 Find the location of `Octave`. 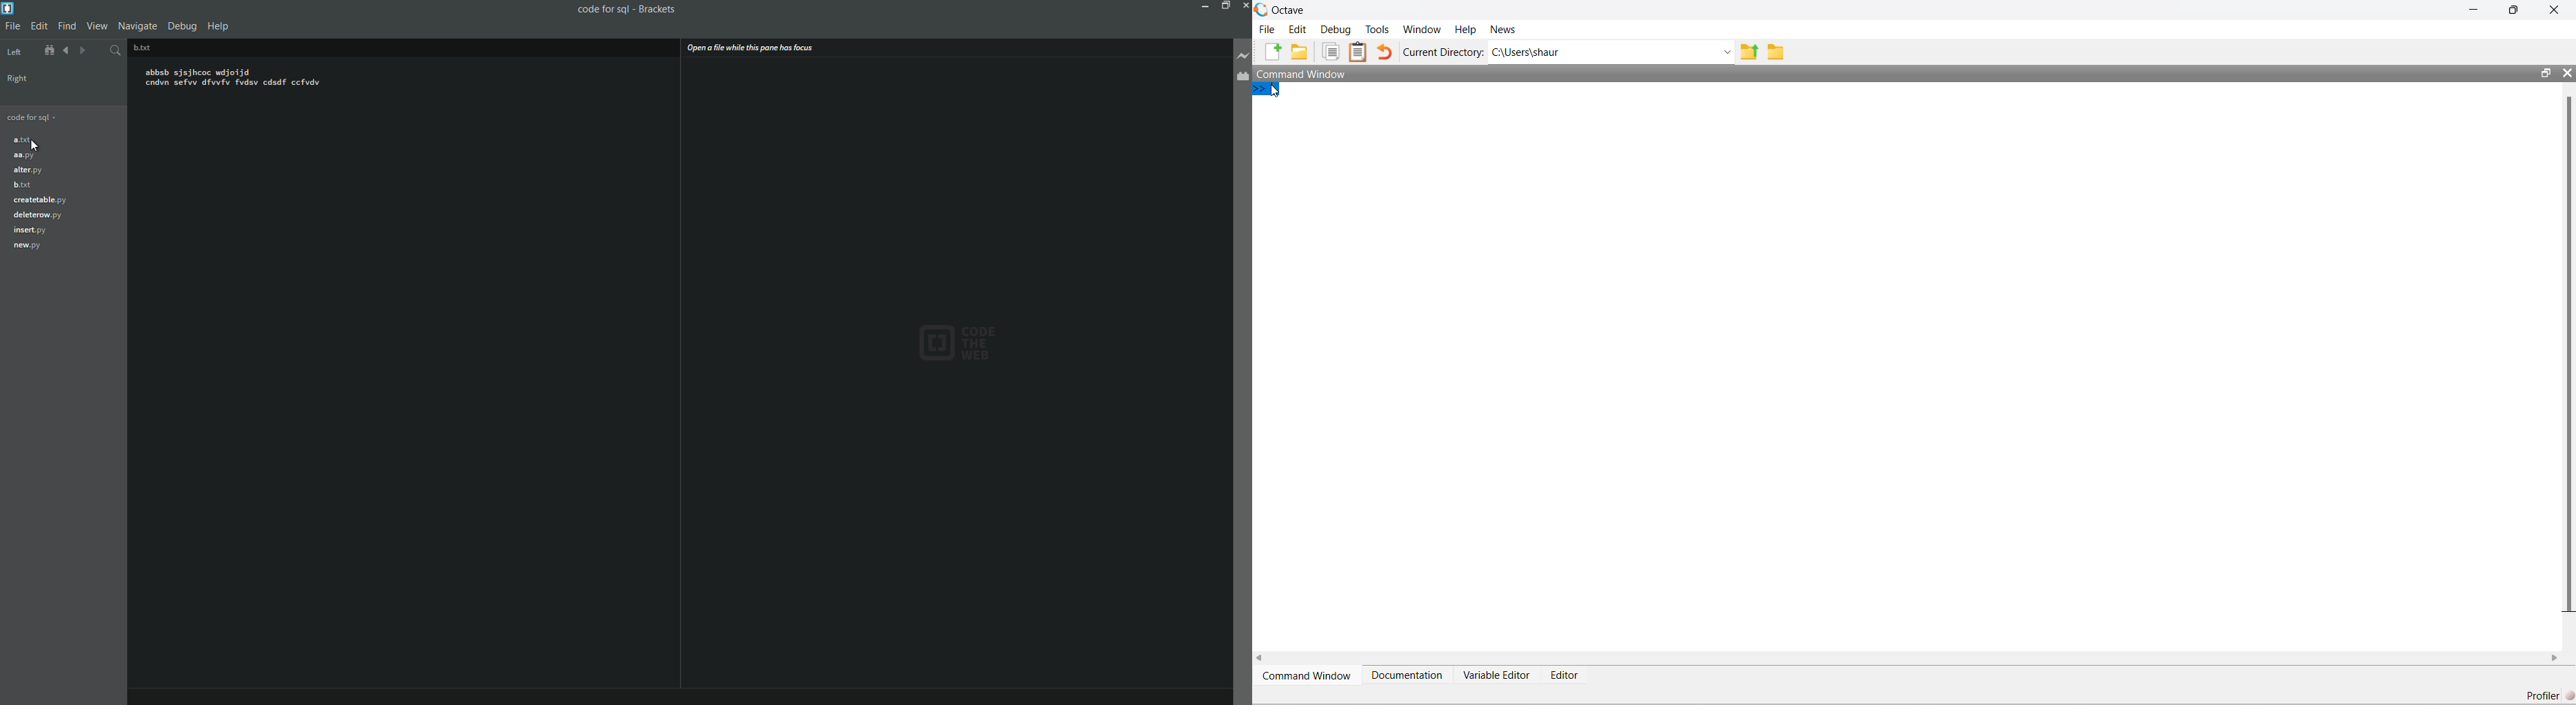

Octave is located at coordinates (1288, 10).